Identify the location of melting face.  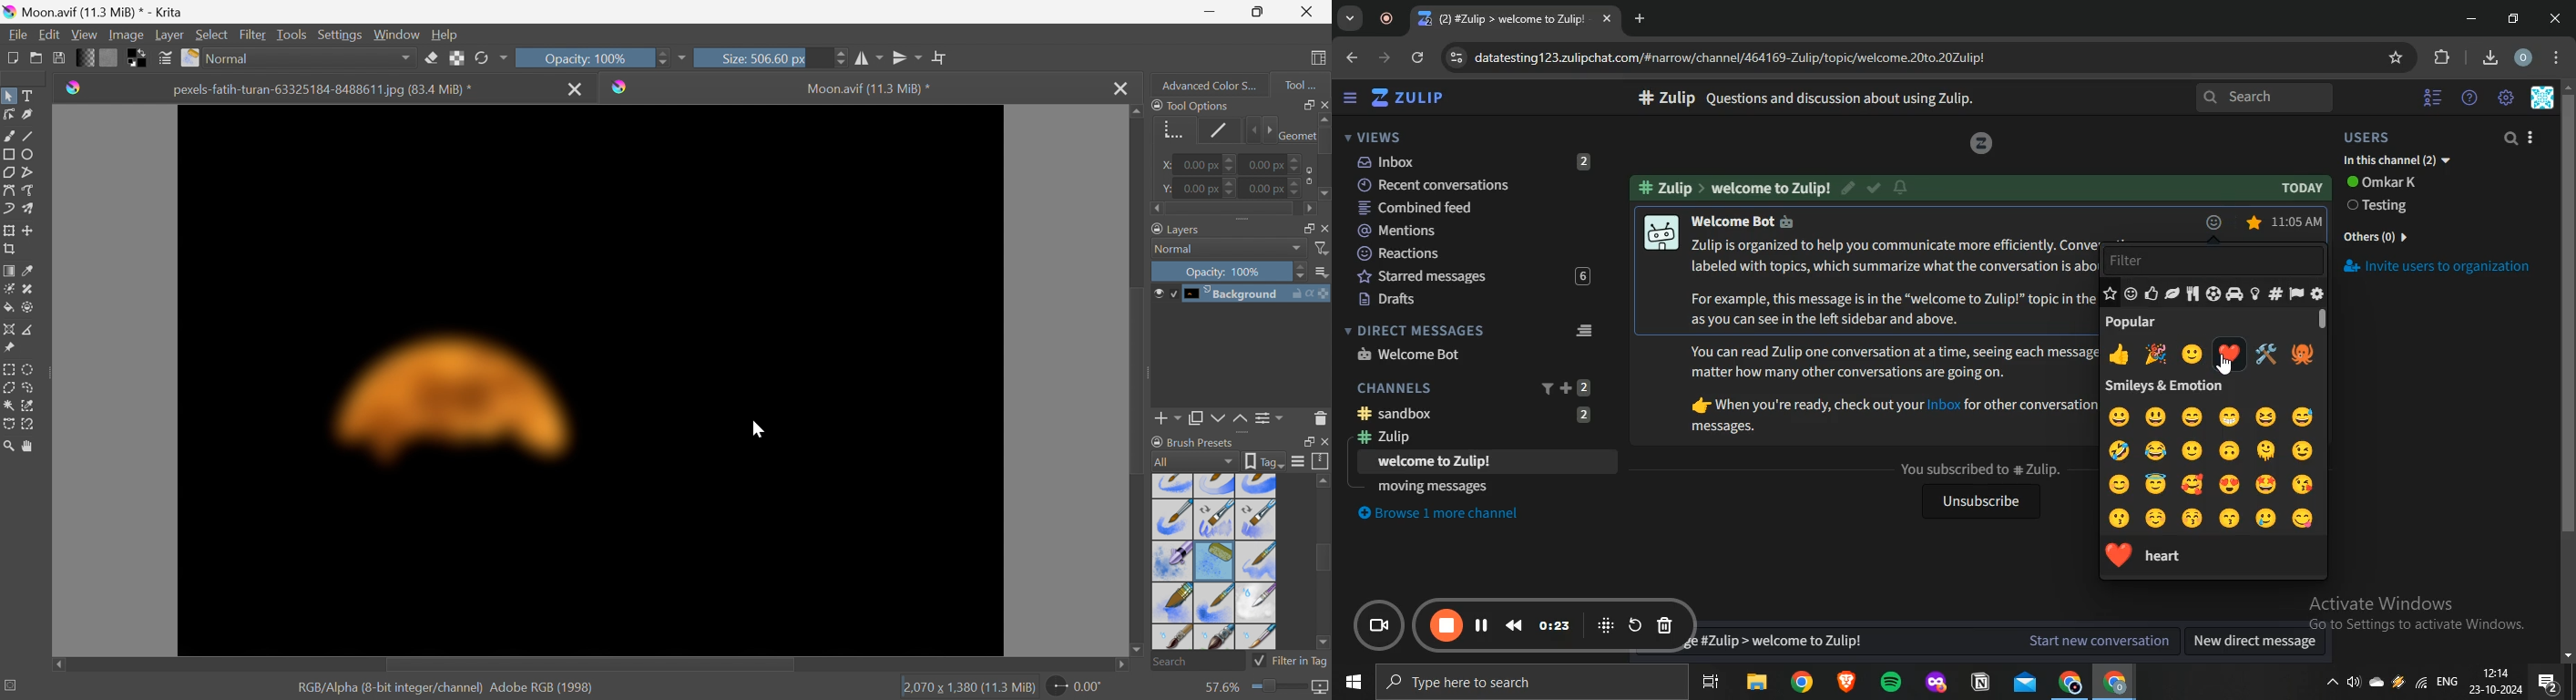
(2268, 449).